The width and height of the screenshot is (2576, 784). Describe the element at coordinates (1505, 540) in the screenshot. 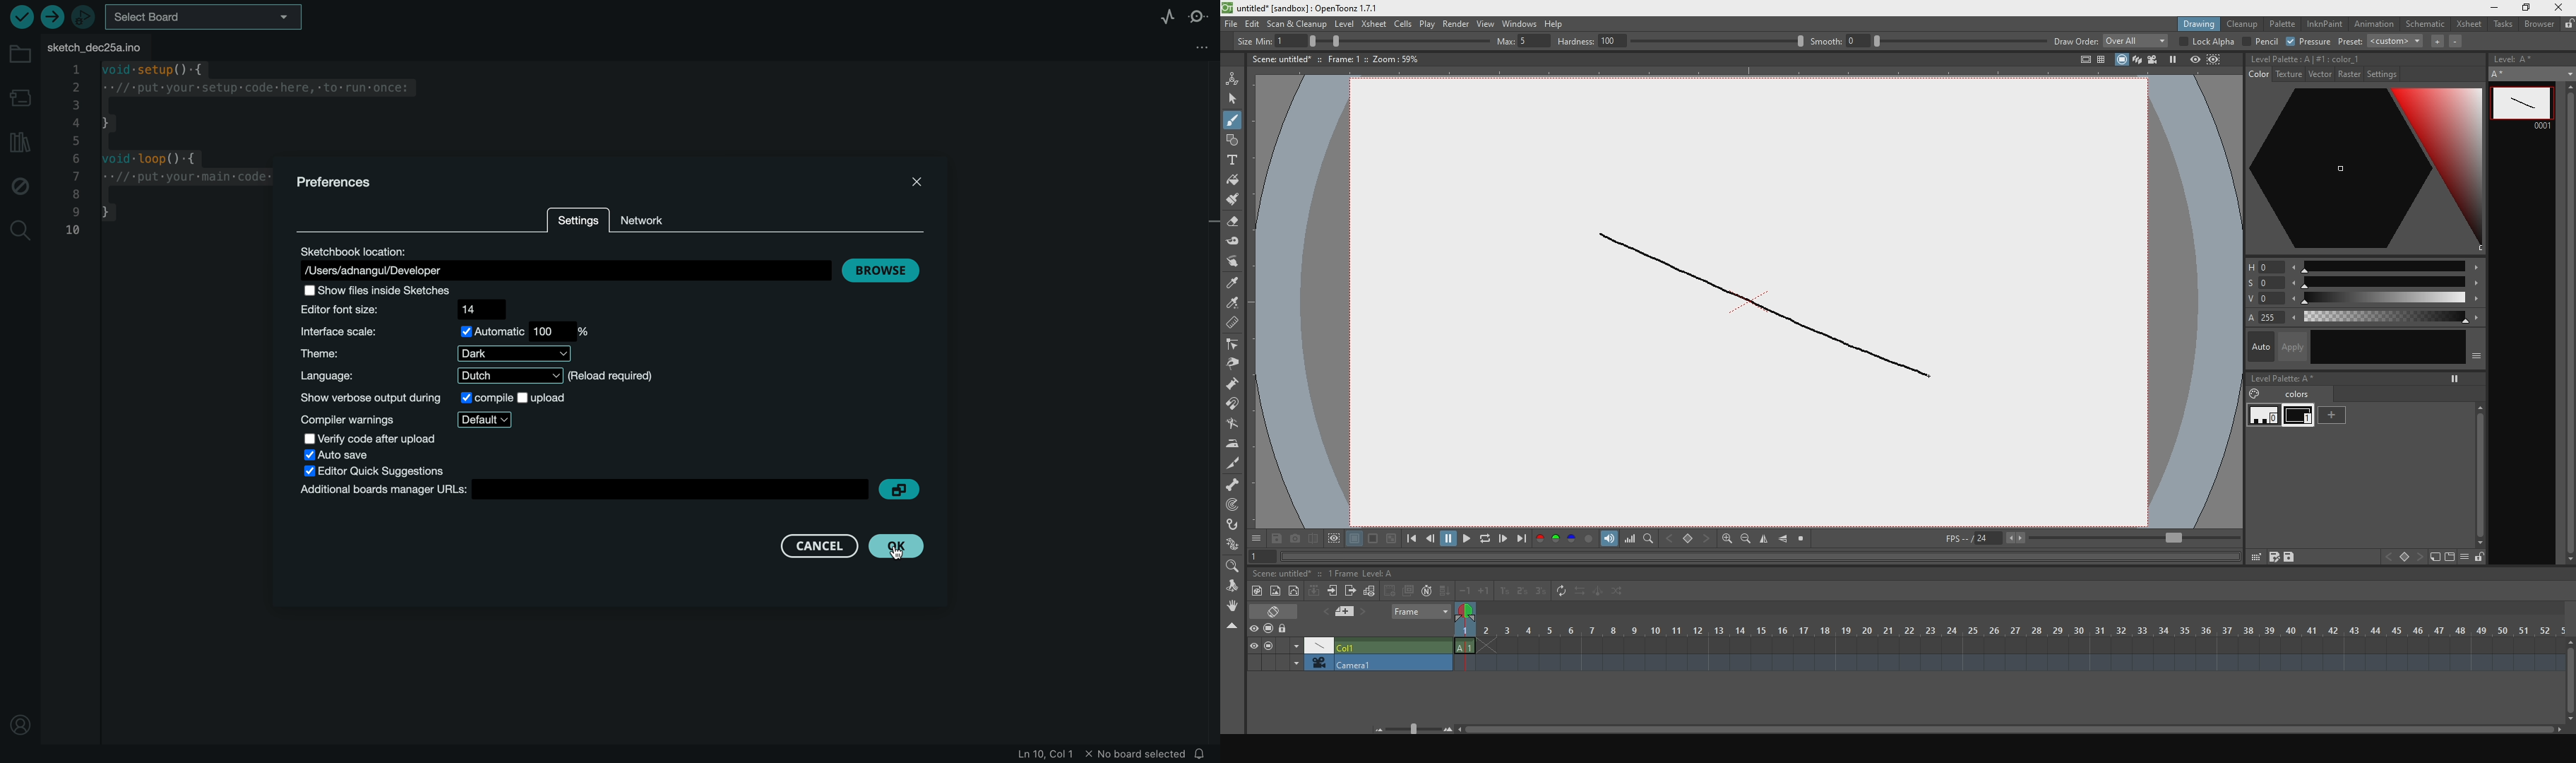

I see `go forwards` at that location.